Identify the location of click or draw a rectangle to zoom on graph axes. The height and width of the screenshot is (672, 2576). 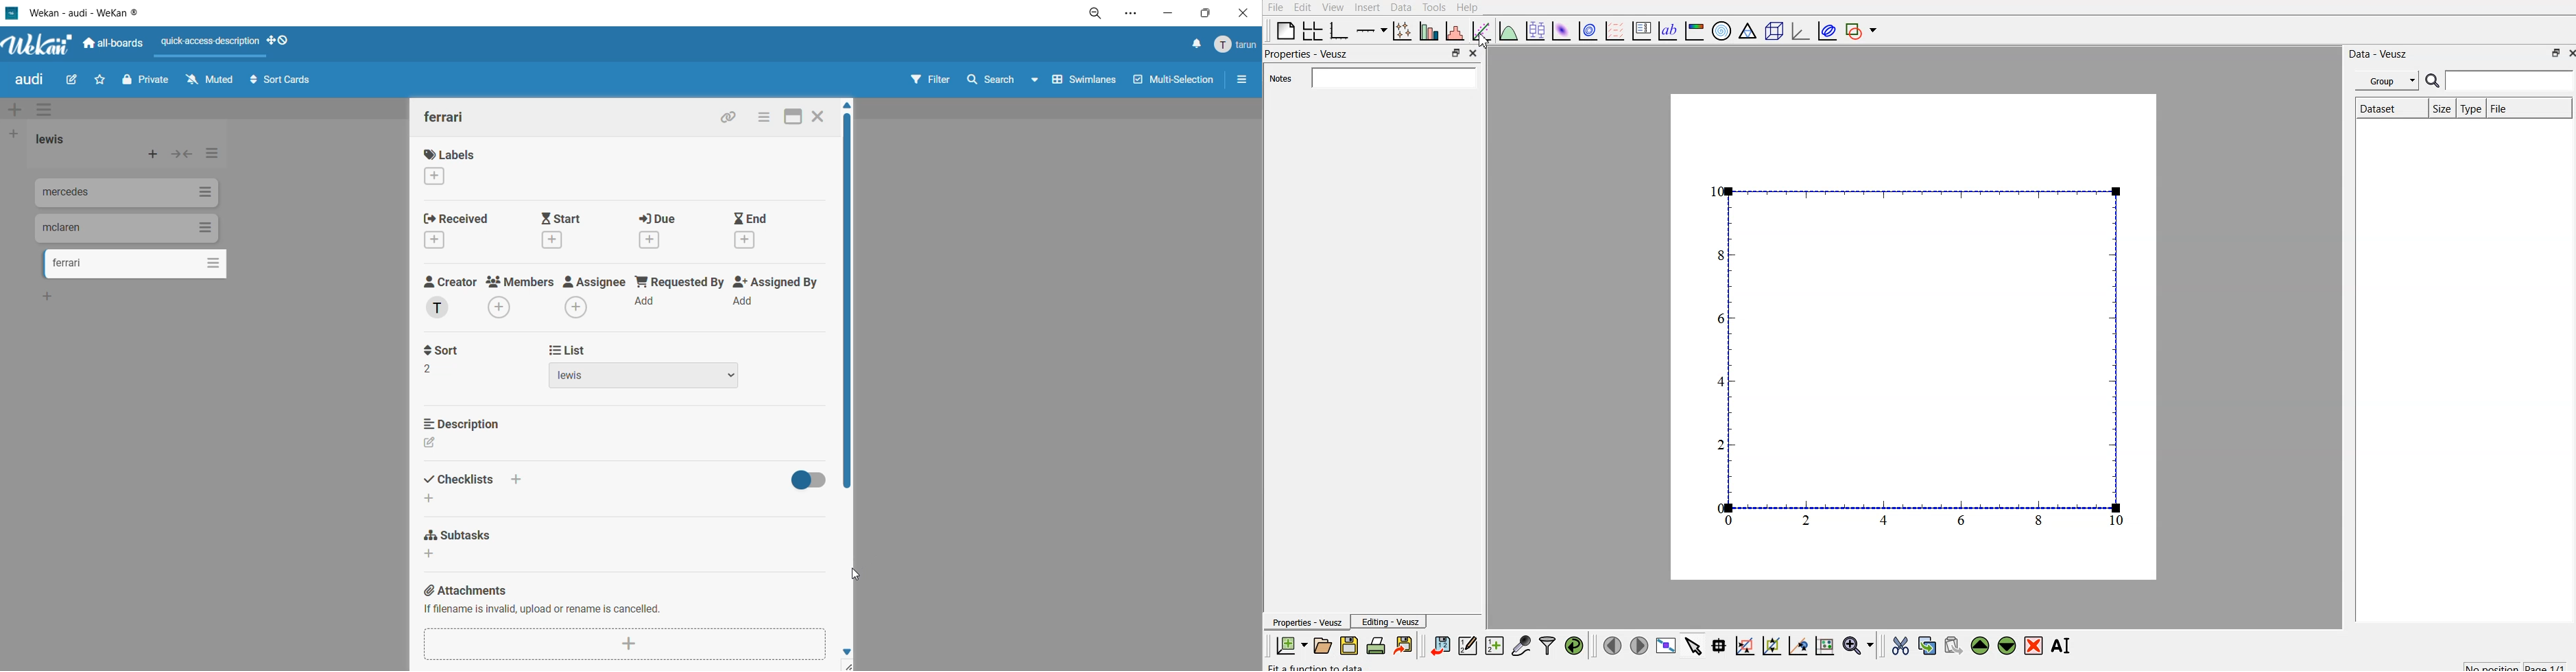
(1747, 647).